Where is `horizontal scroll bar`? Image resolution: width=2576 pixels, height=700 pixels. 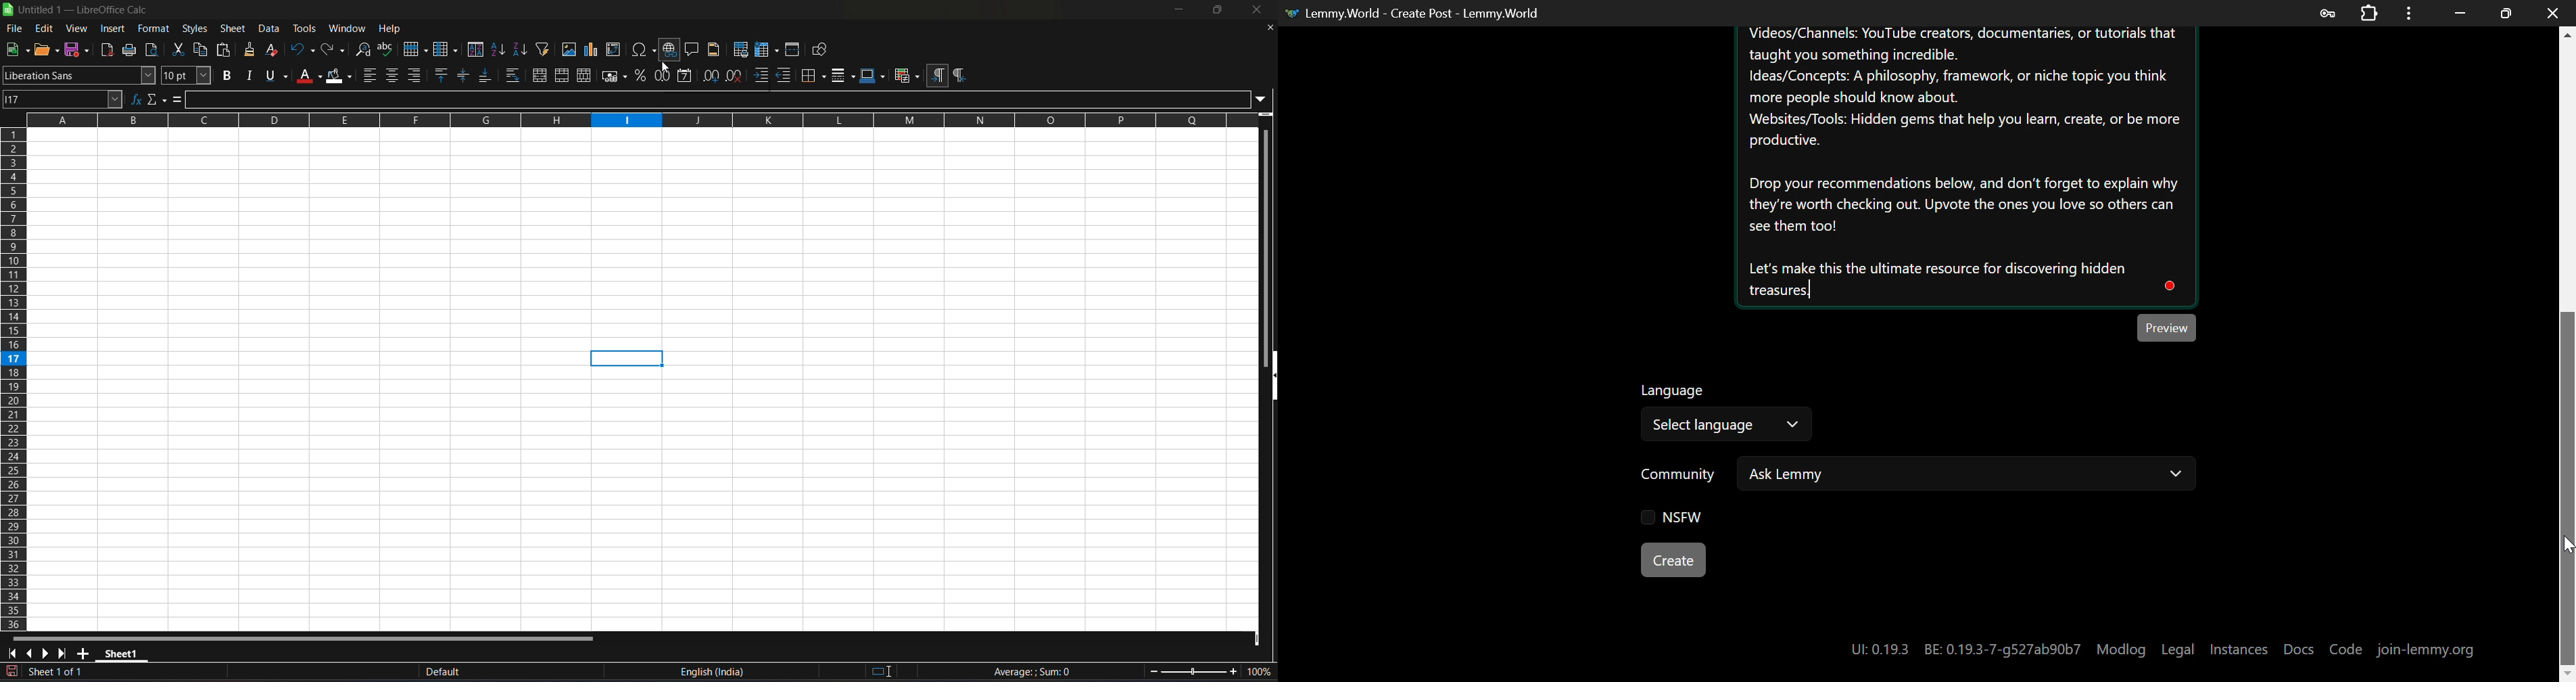
horizontal scroll bar is located at coordinates (313, 637).